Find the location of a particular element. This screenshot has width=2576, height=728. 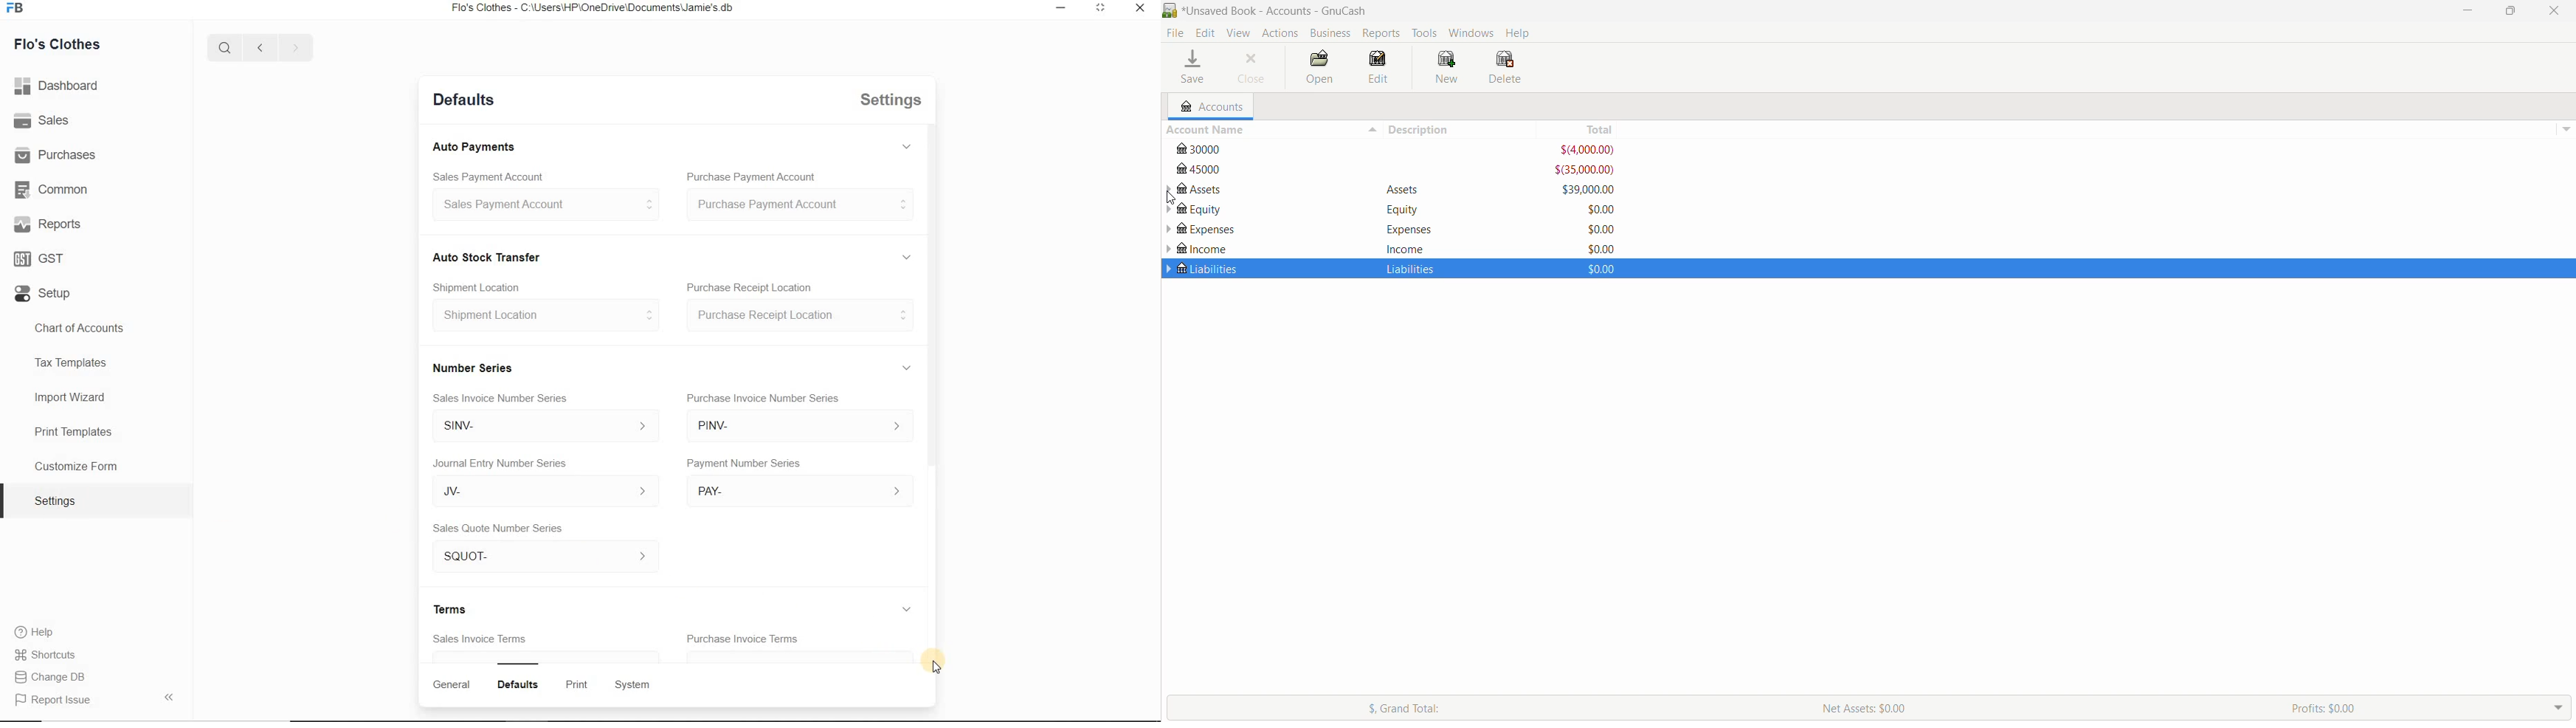

Description is located at coordinates (1456, 129).